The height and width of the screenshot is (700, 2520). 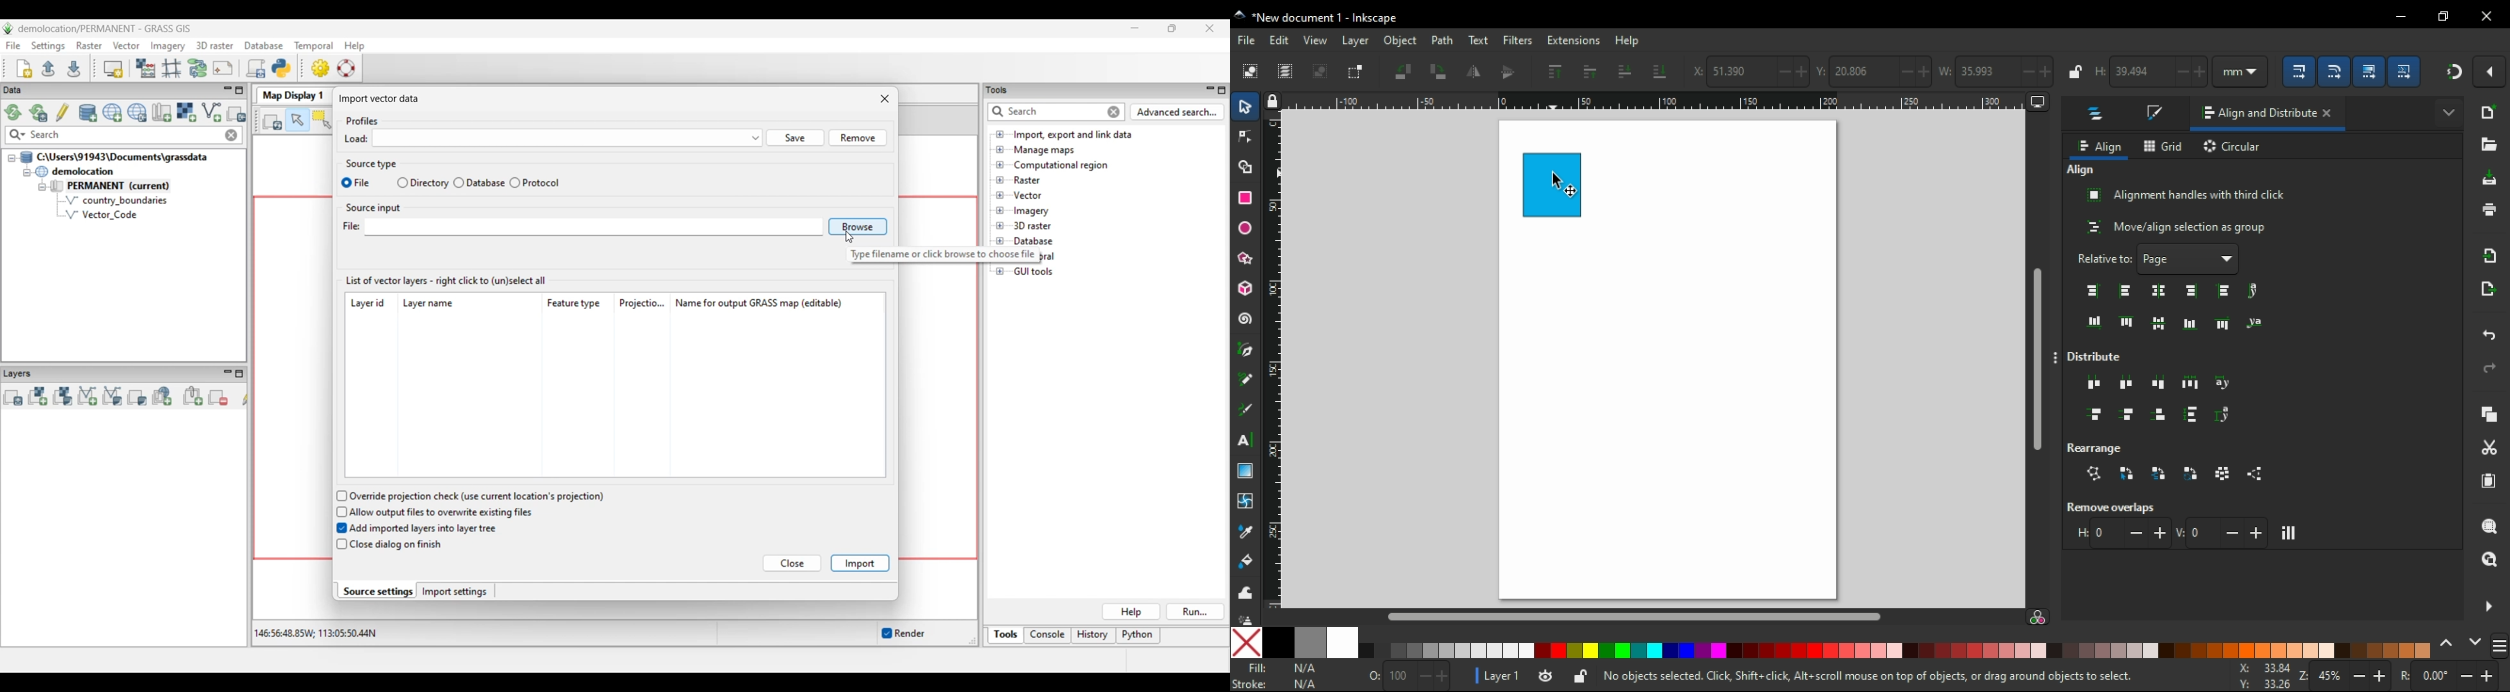 What do you see at coordinates (2370, 71) in the screenshot?
I see `move gradients along with the objects` at bounding box center [2370, 71].